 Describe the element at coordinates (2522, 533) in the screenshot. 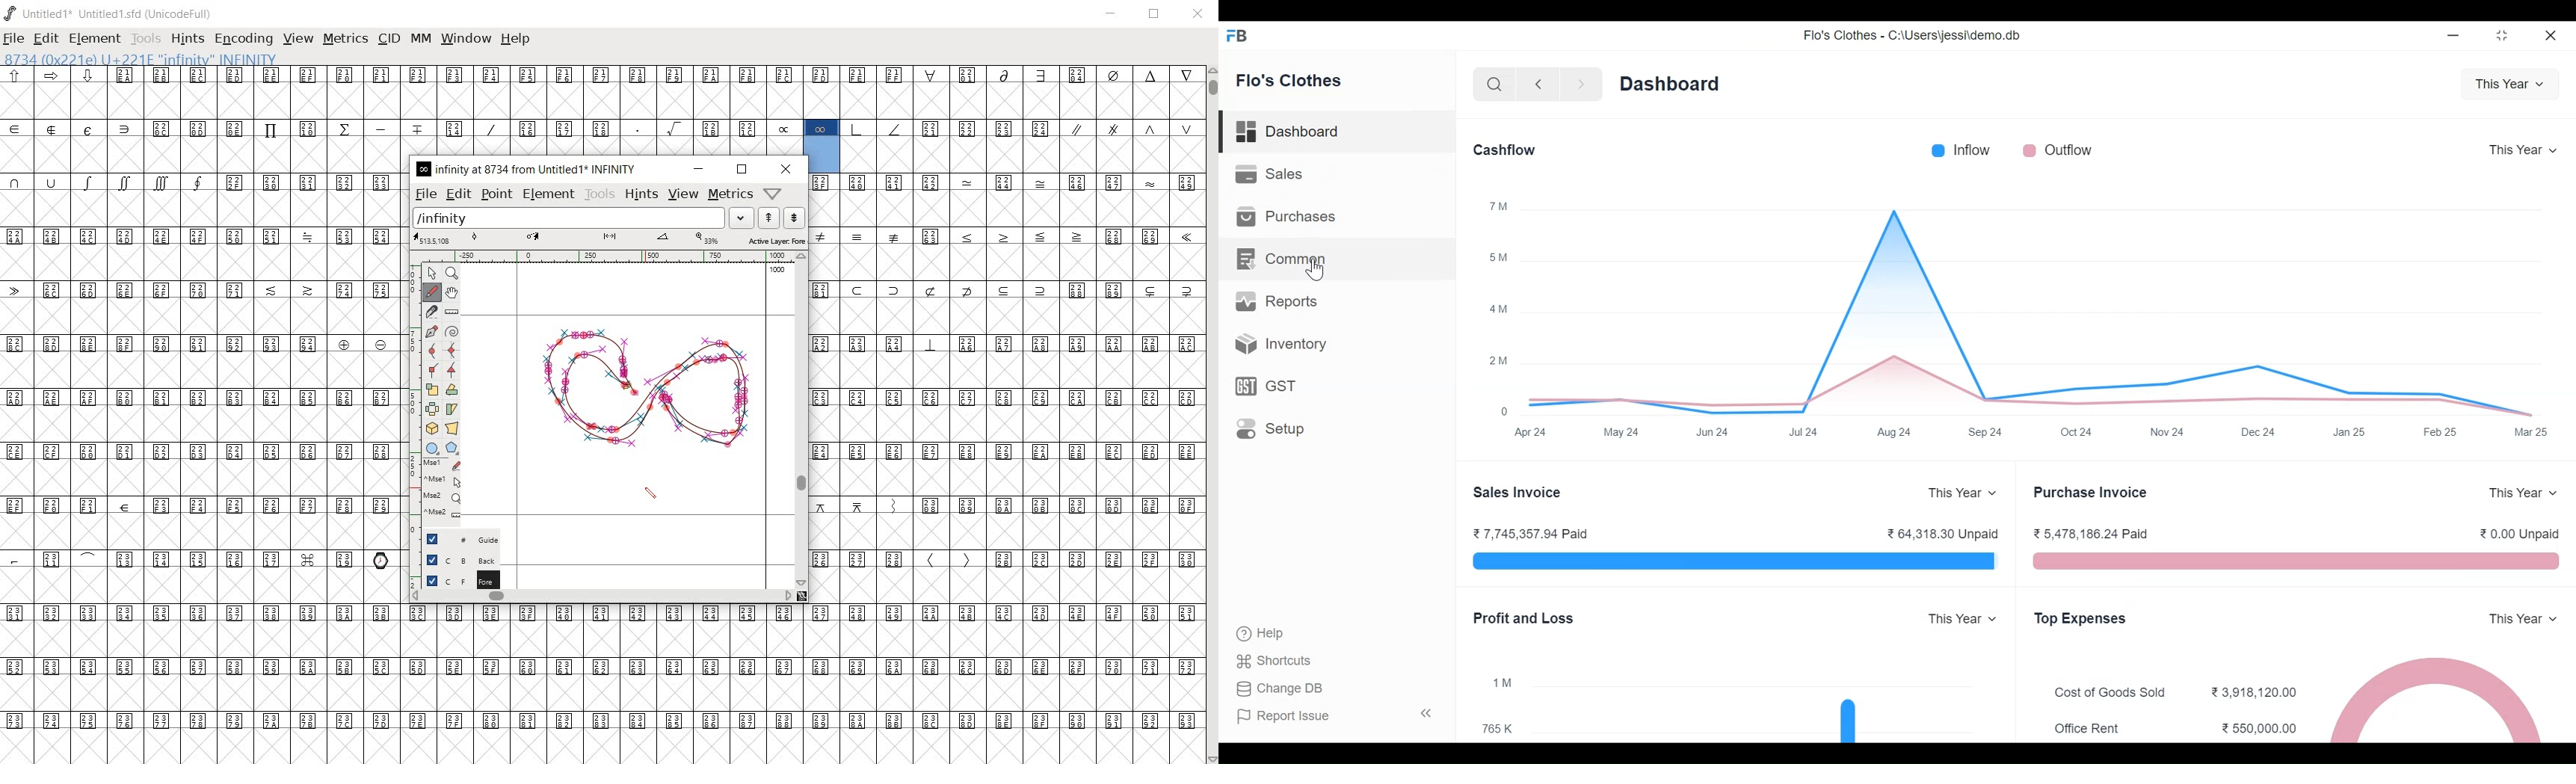

I see `0.00 Unpaid` at that location.